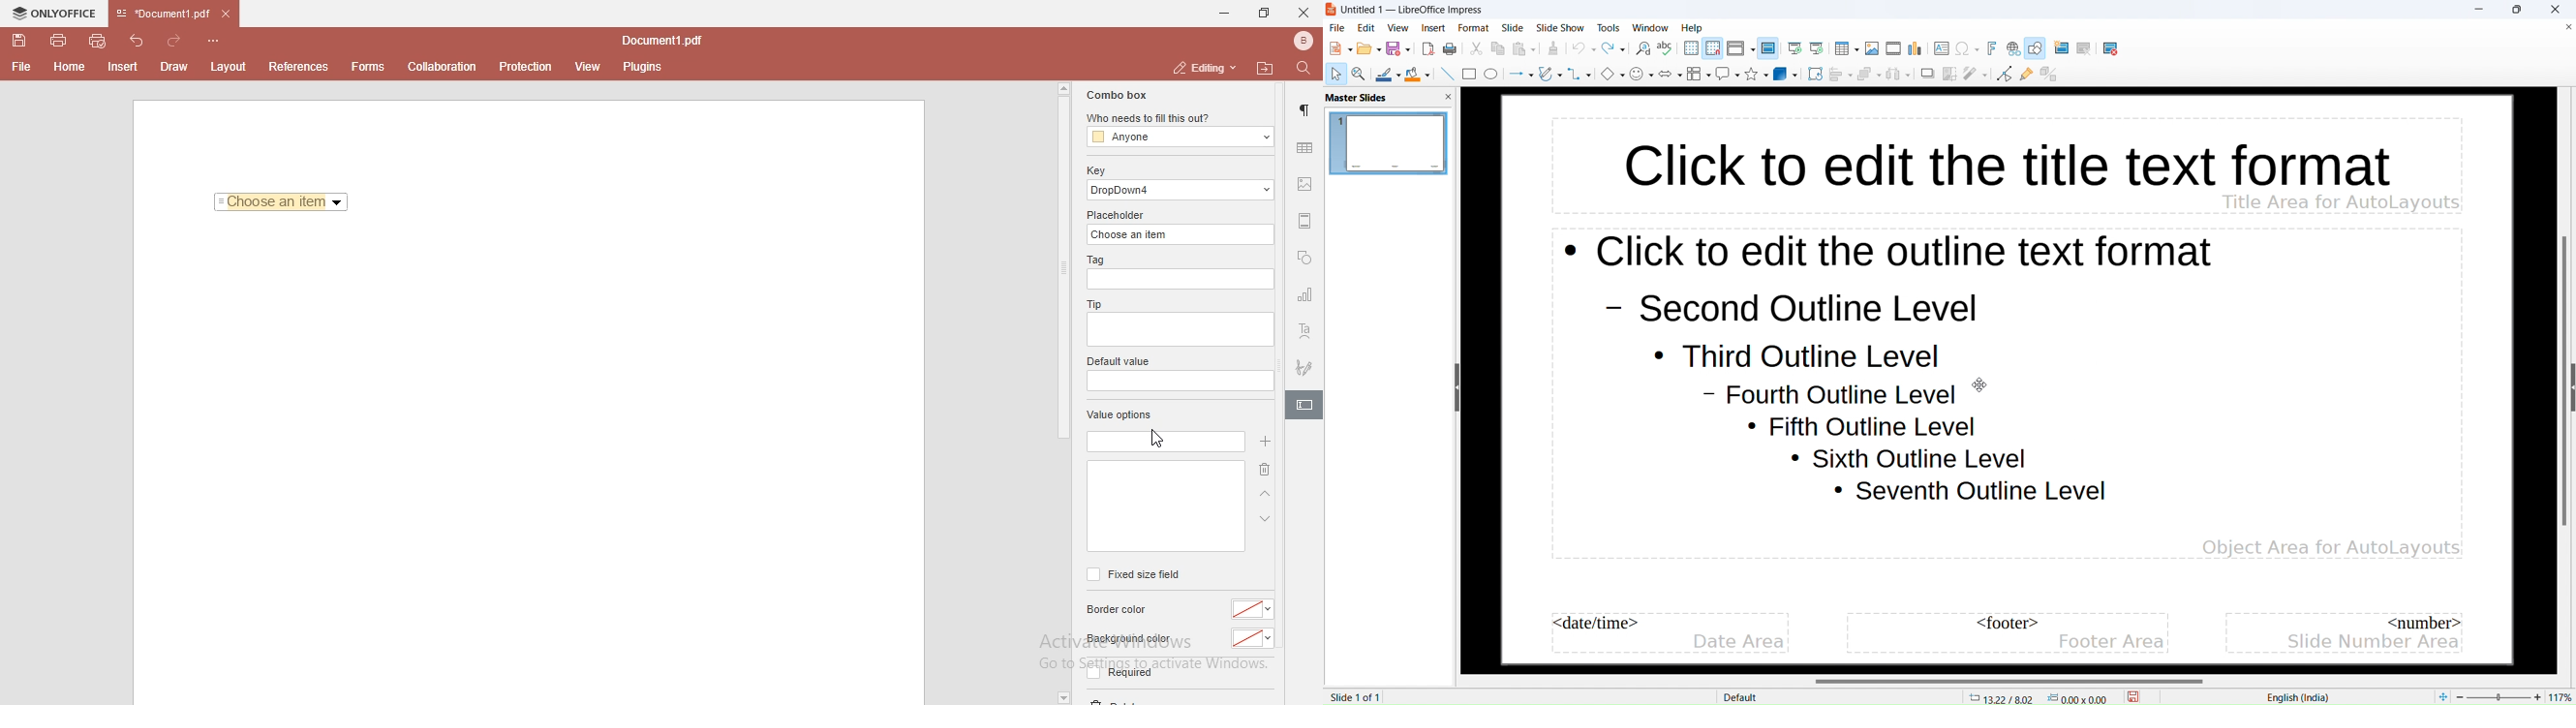 The height and width of the screenshot is (728, 2576). What do you see at coordinates (1389, 73) in the screenshot?
I see `line color` at bounding box center [1389, 73].